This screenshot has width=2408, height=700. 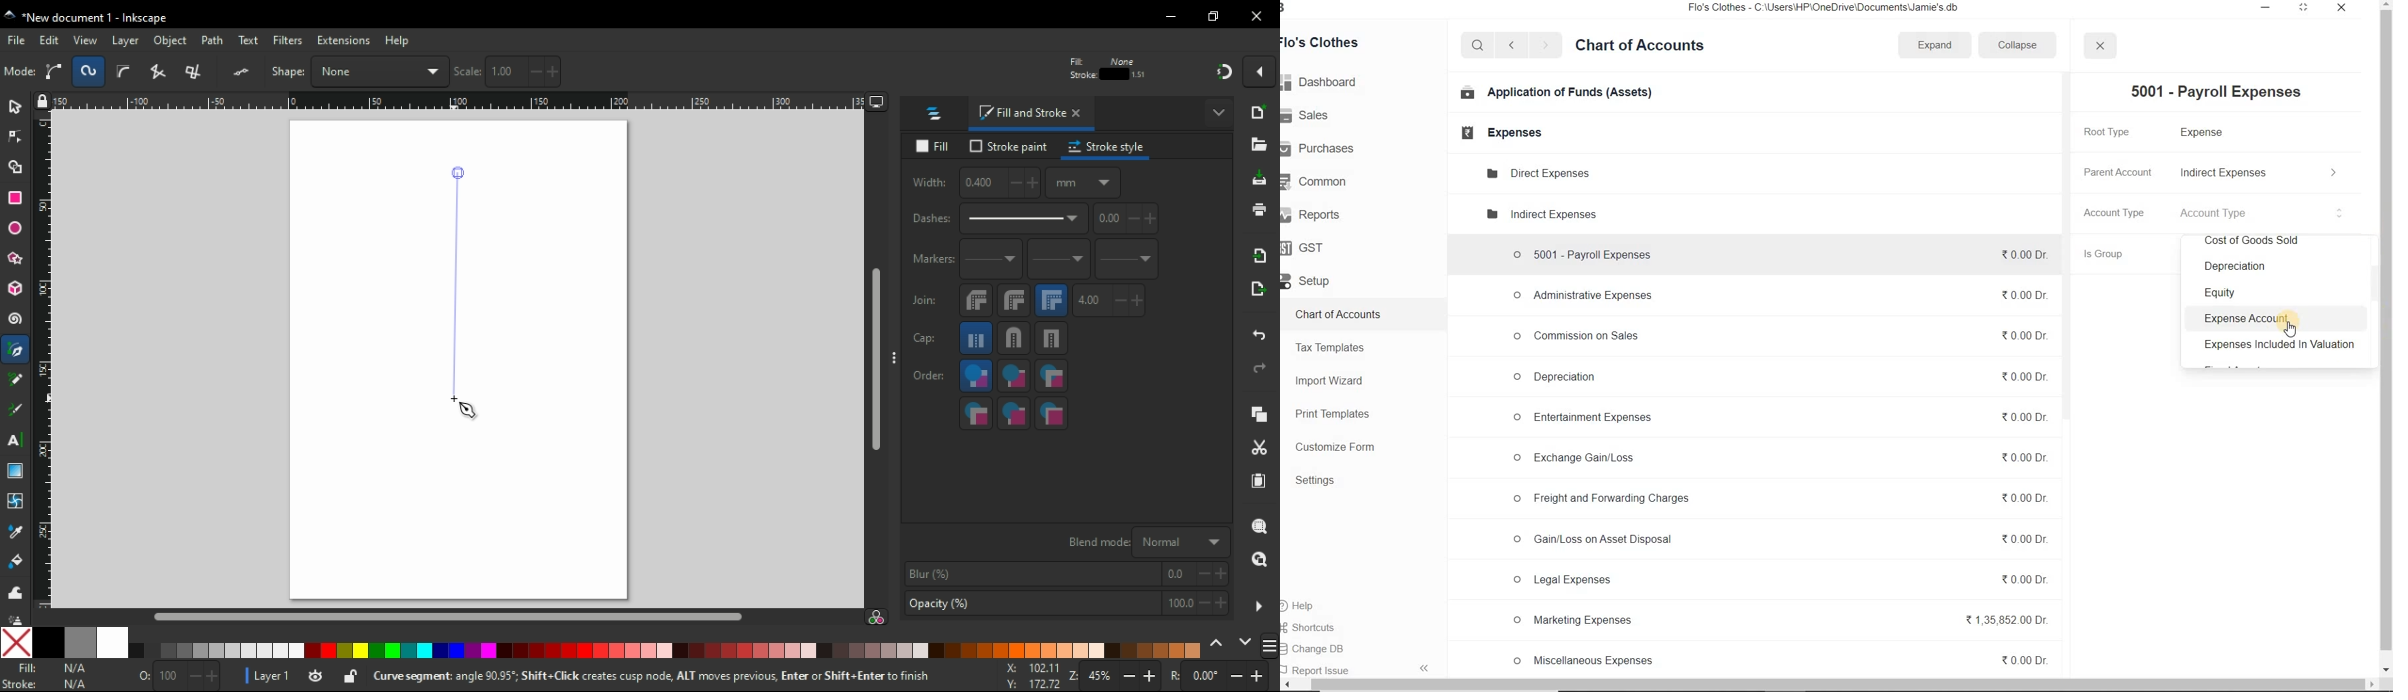 I want to click on depreciation, so click(x=2232, y=267).